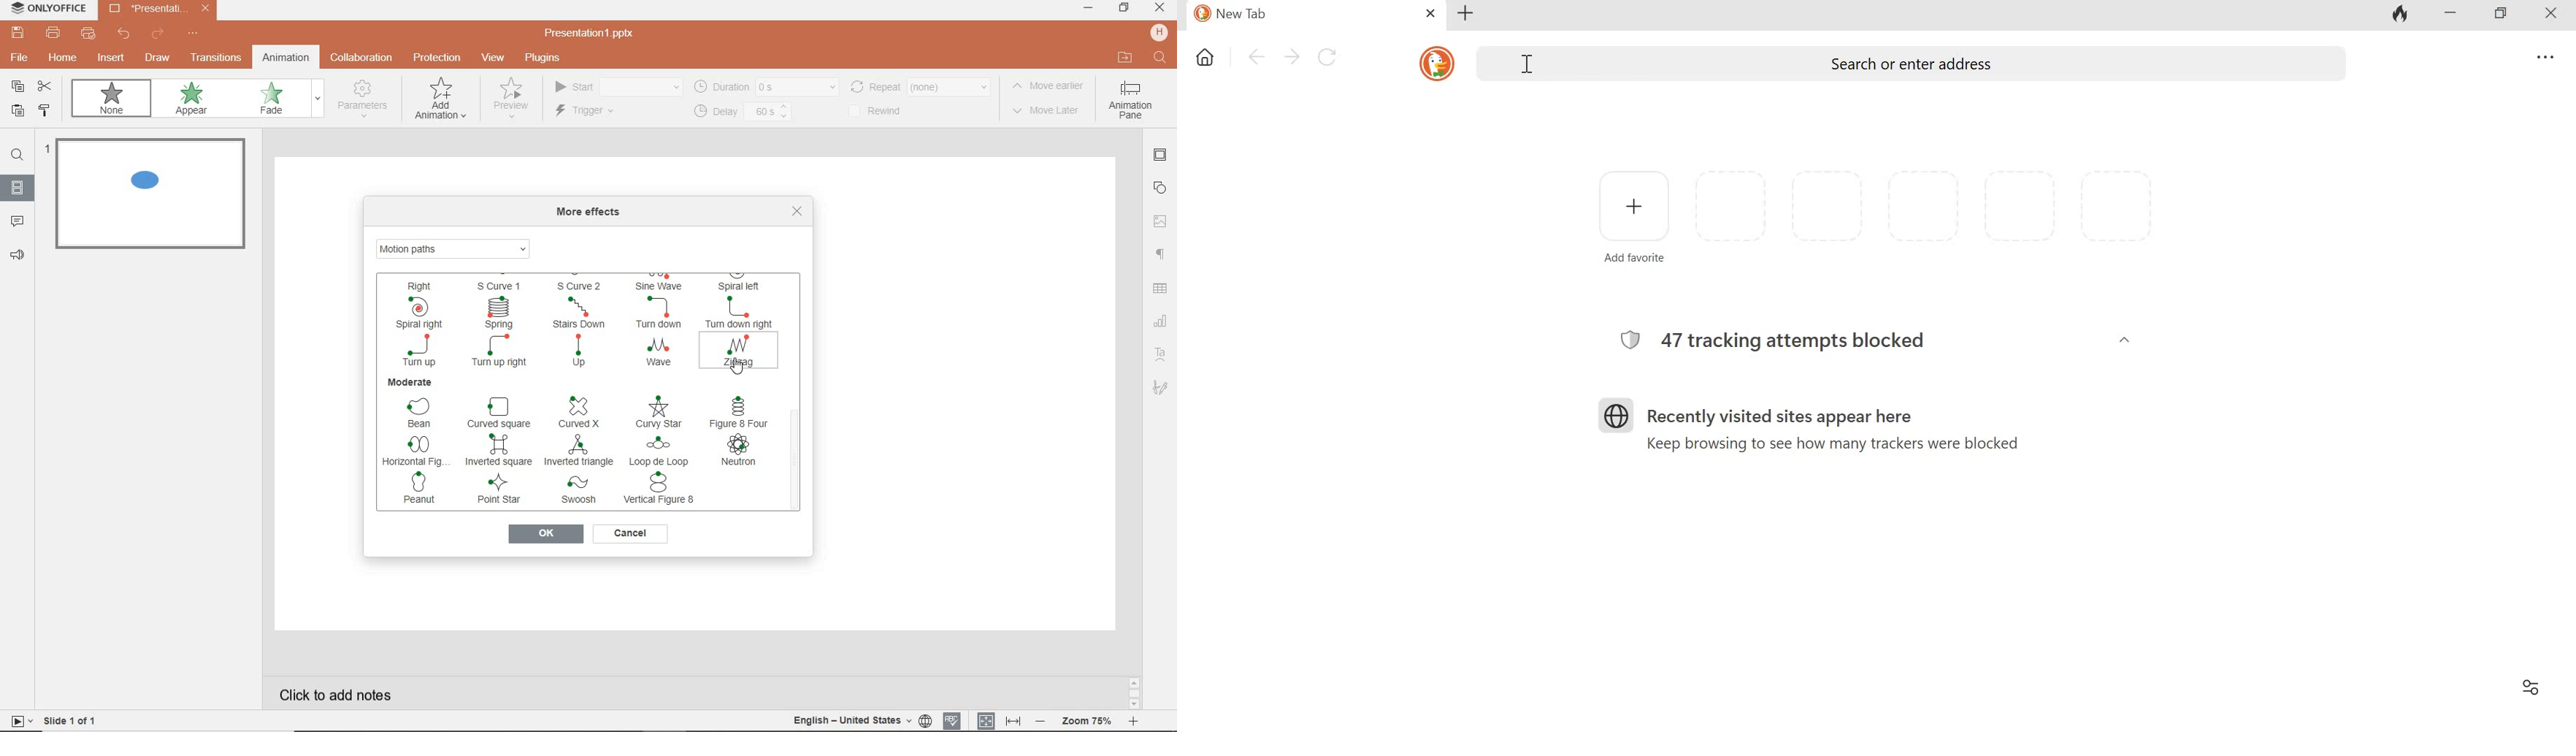  What do you see at coordinates (48, 8) in the screenshot?
I see `system name` at bounding box center [48, 8].